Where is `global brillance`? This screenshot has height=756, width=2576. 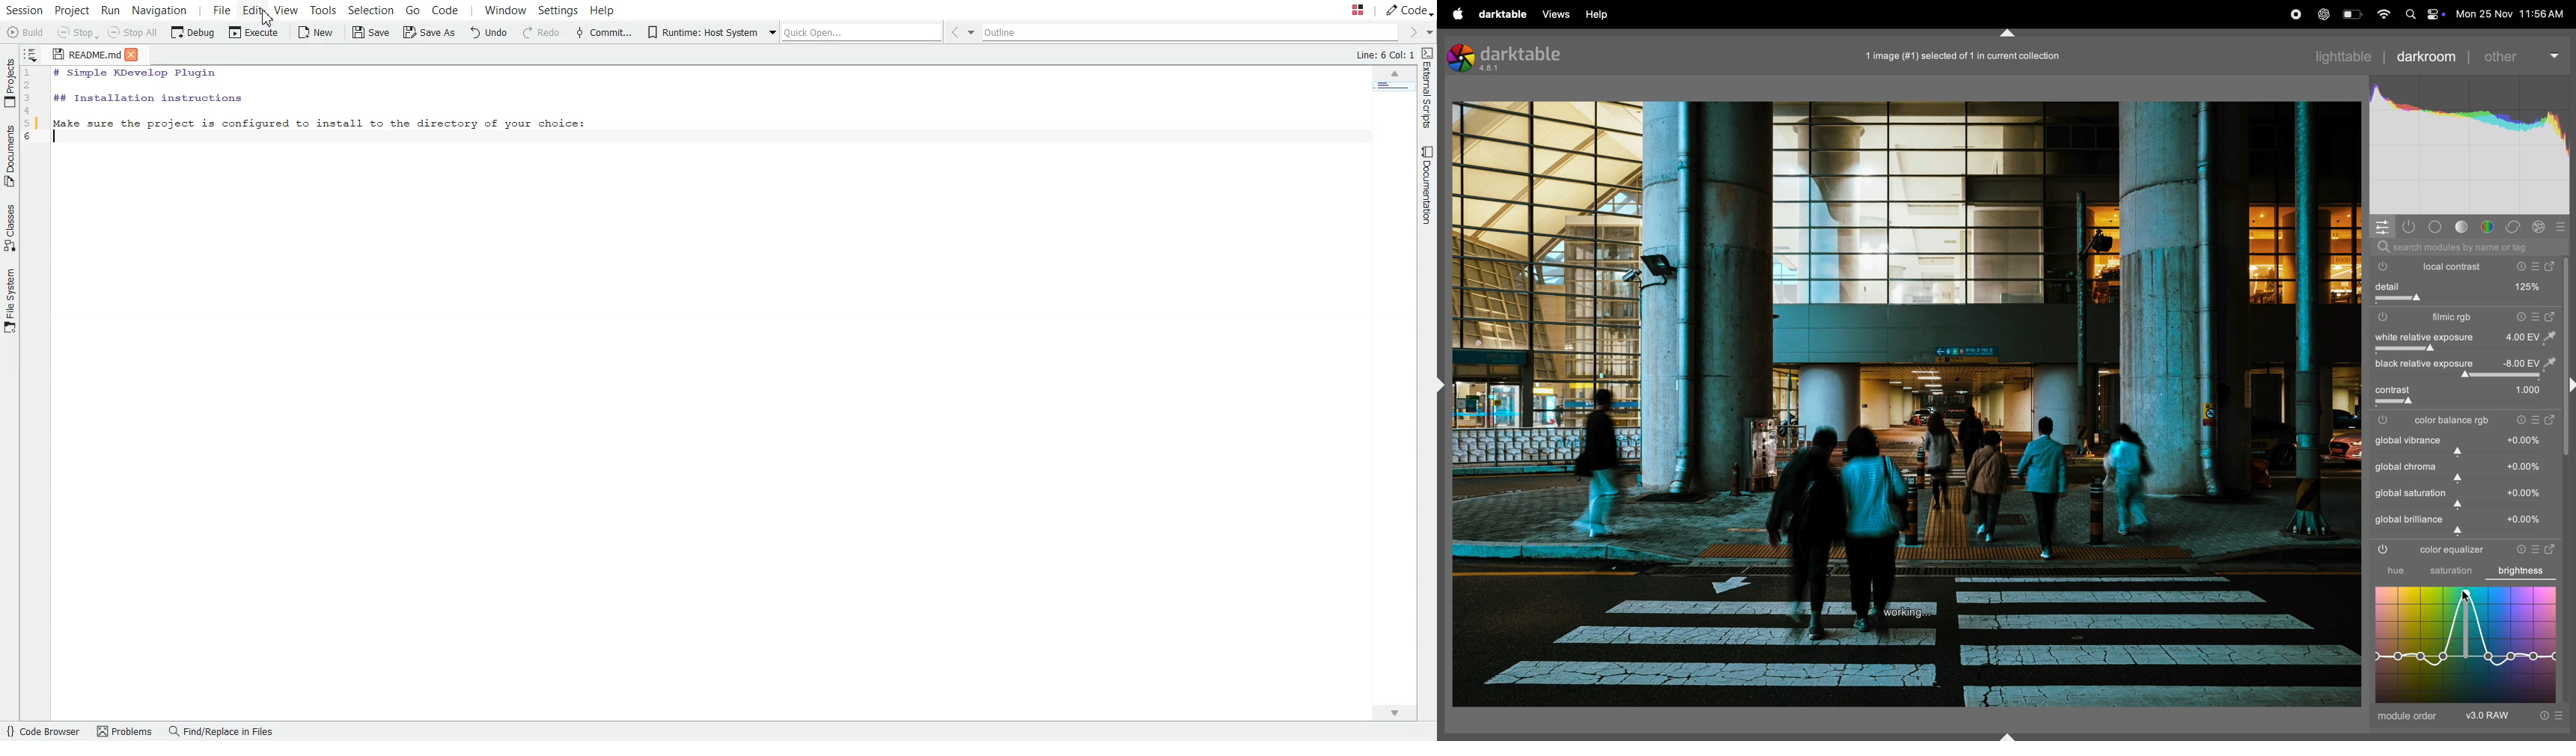
global brillance is located at coordinates (2410, 519).